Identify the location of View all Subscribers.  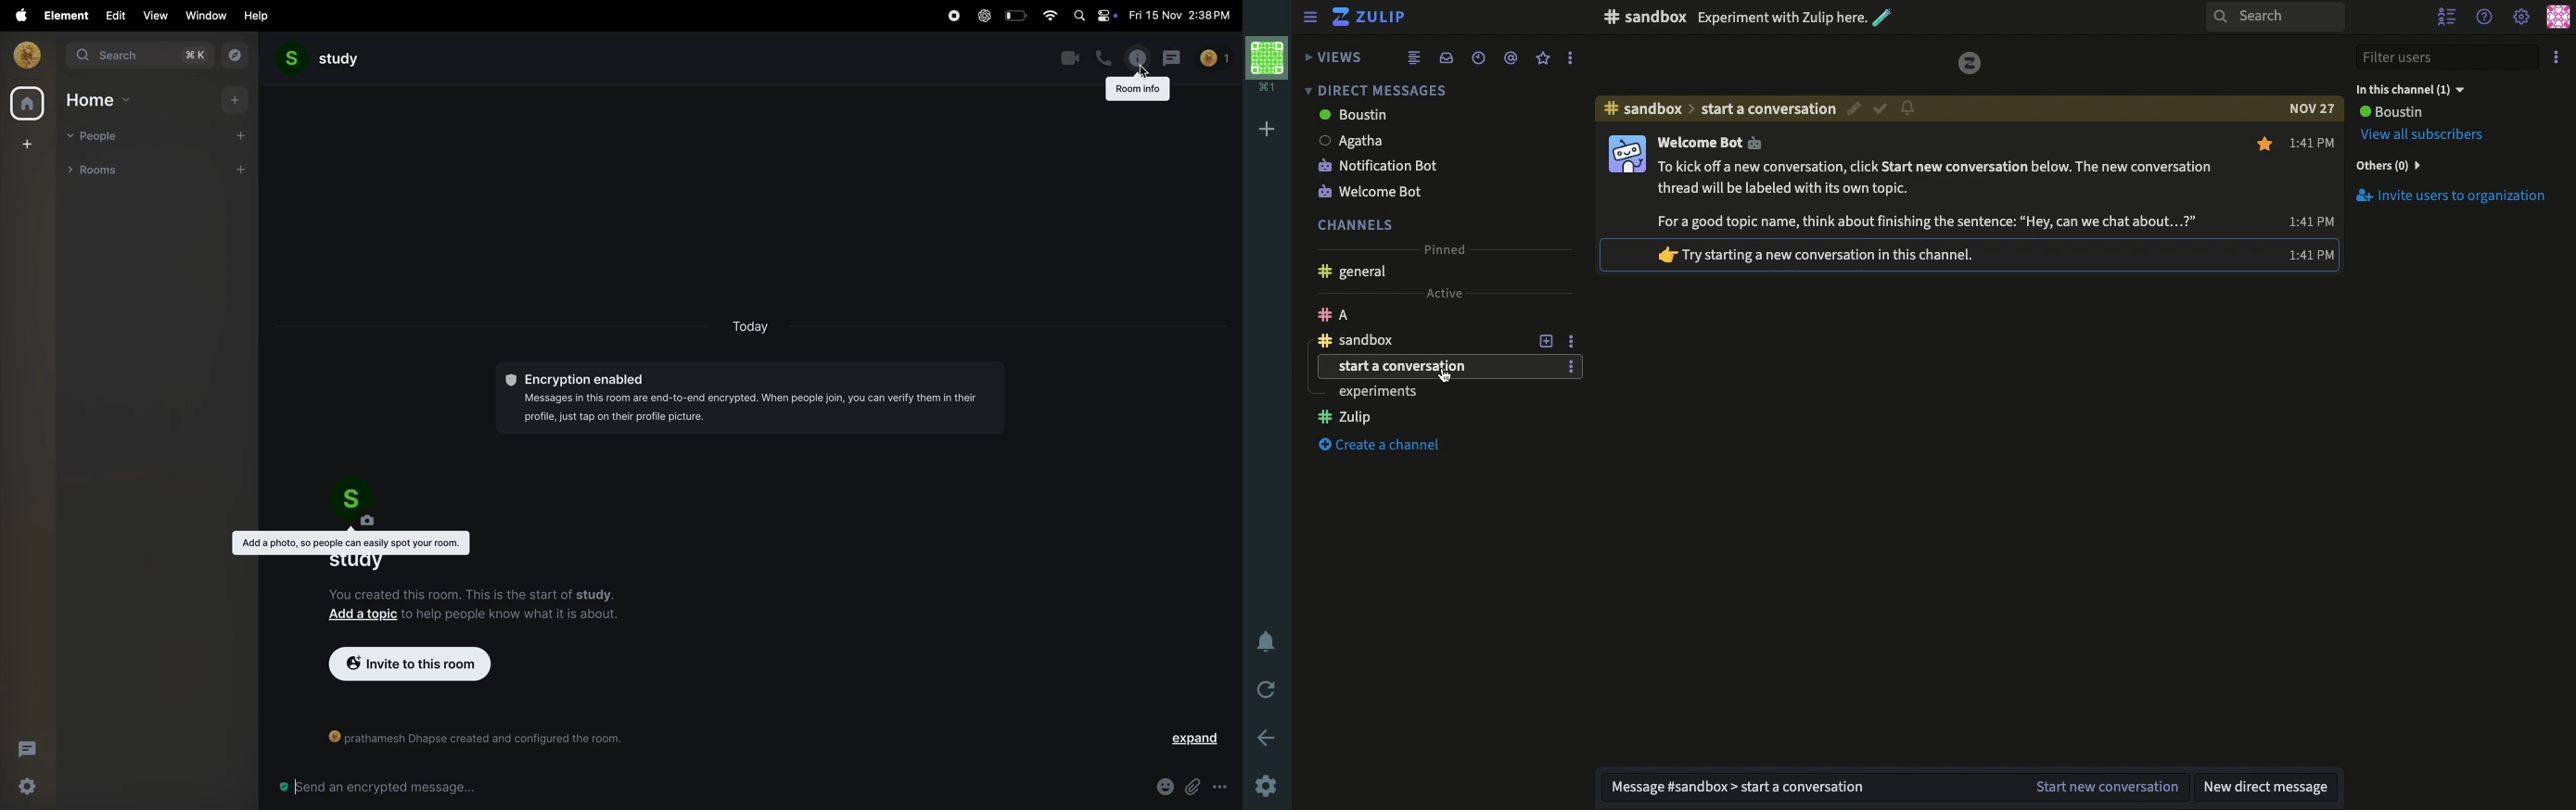
(2426, 134).